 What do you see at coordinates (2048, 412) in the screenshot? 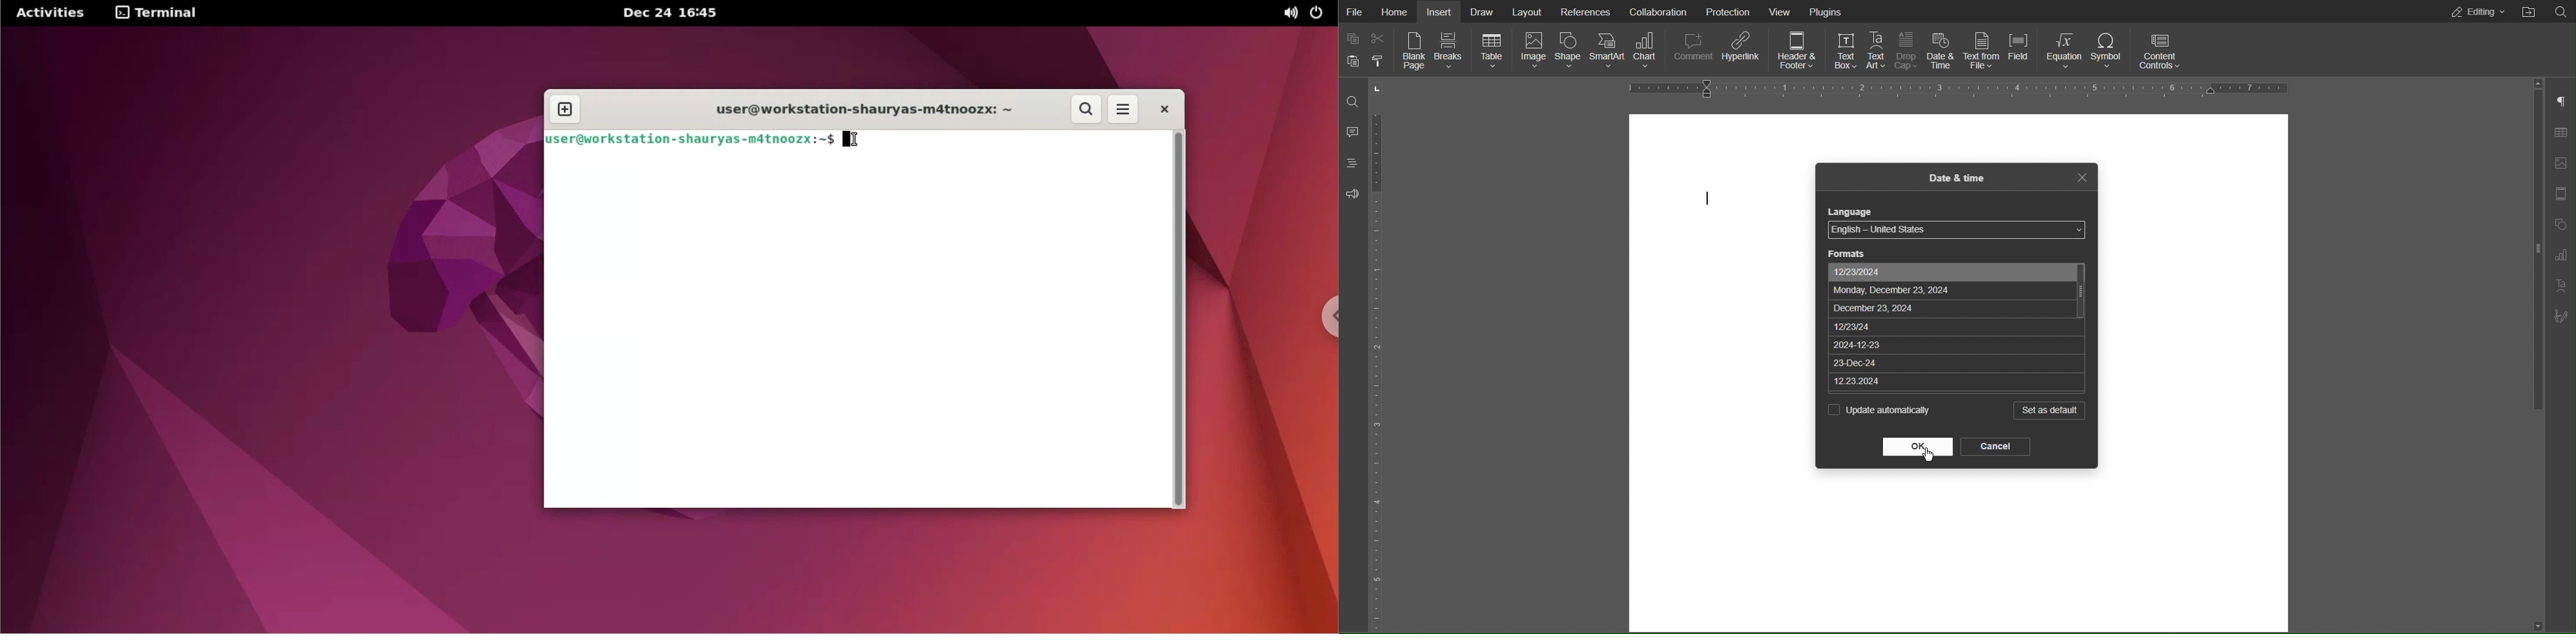
I see `Set as default` at bounding box center [2048, 412].